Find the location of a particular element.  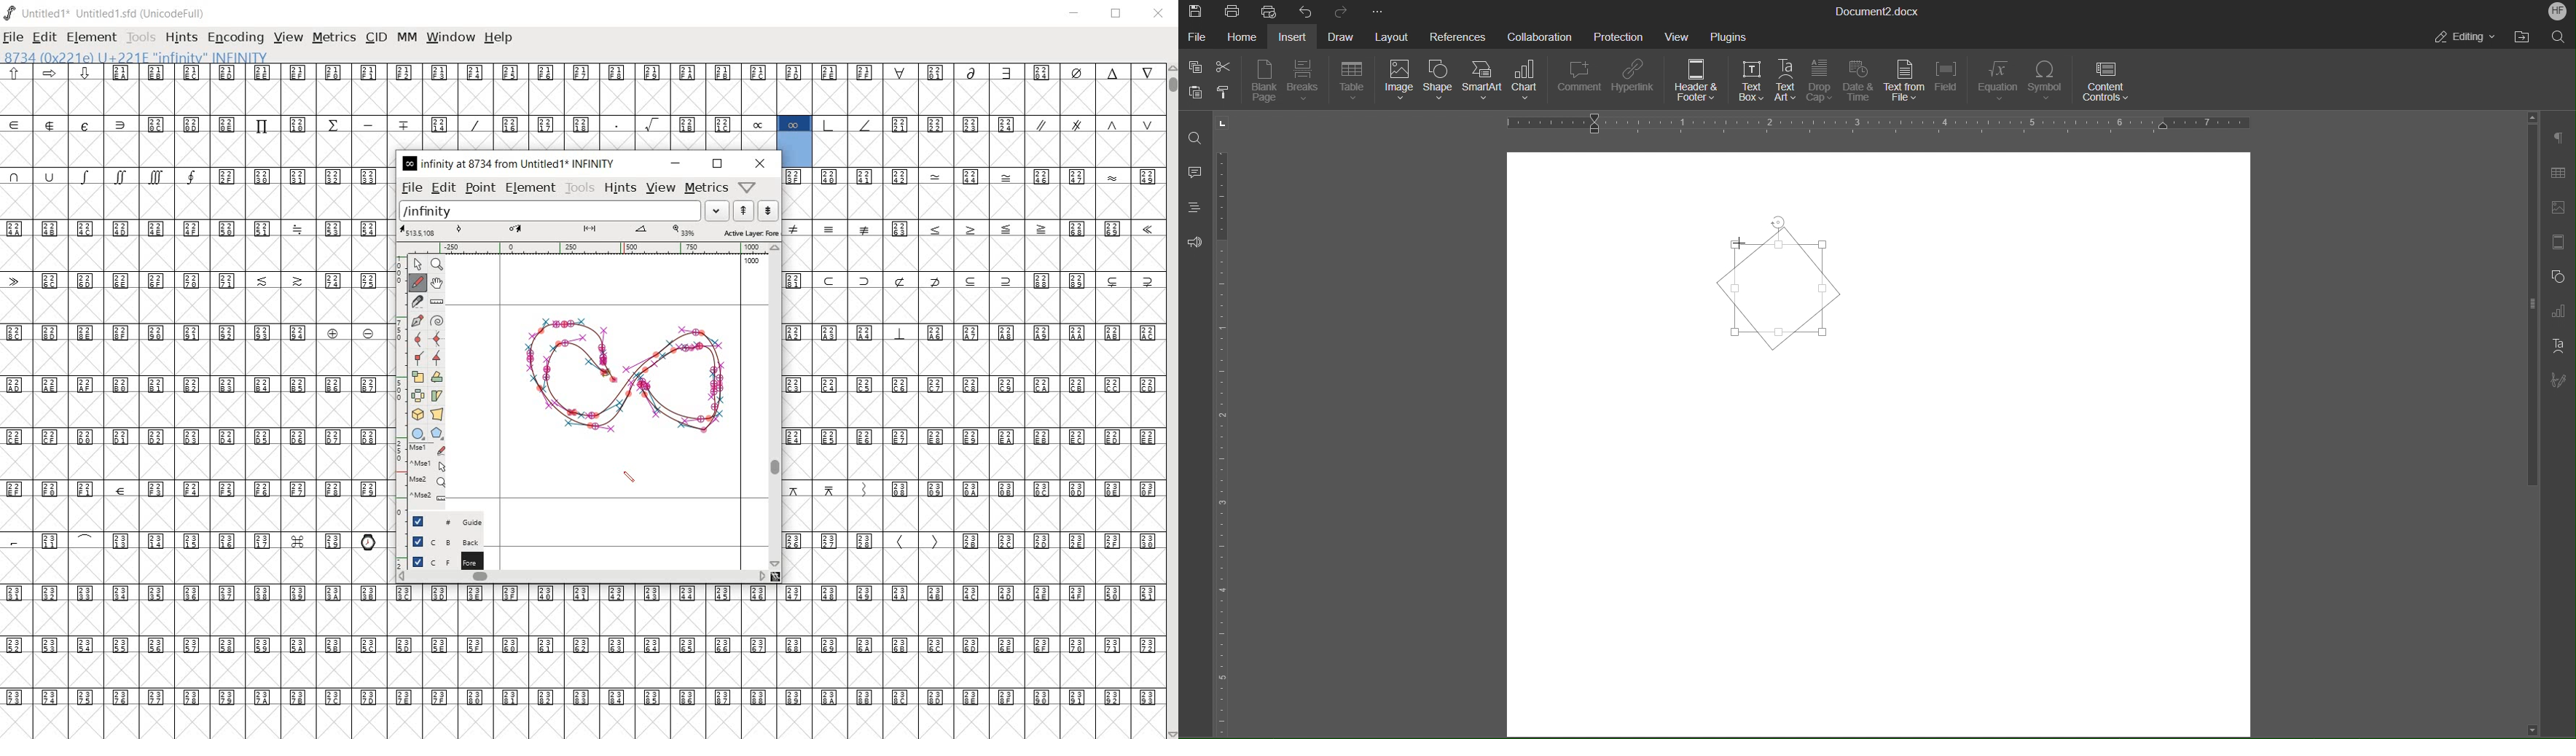

infinity symbol is located at coordinates (794, 124).